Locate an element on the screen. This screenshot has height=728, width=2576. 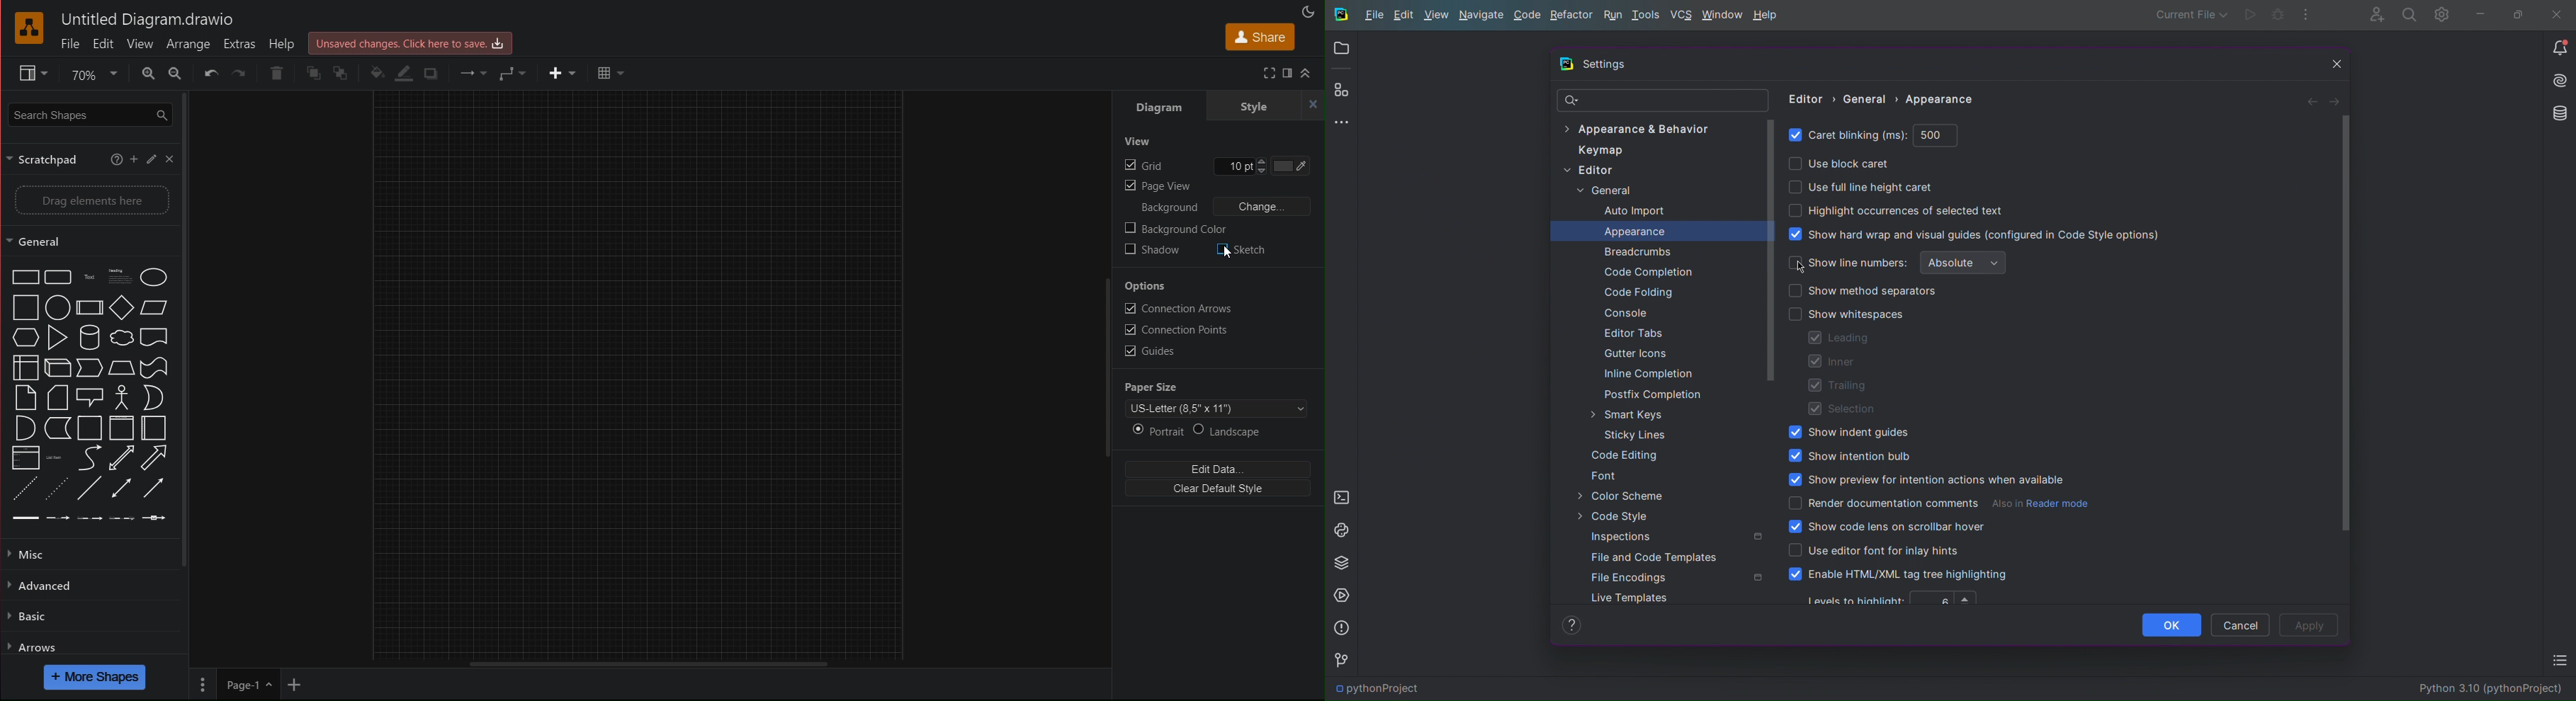
Connection is located at coordinates (470, 72).